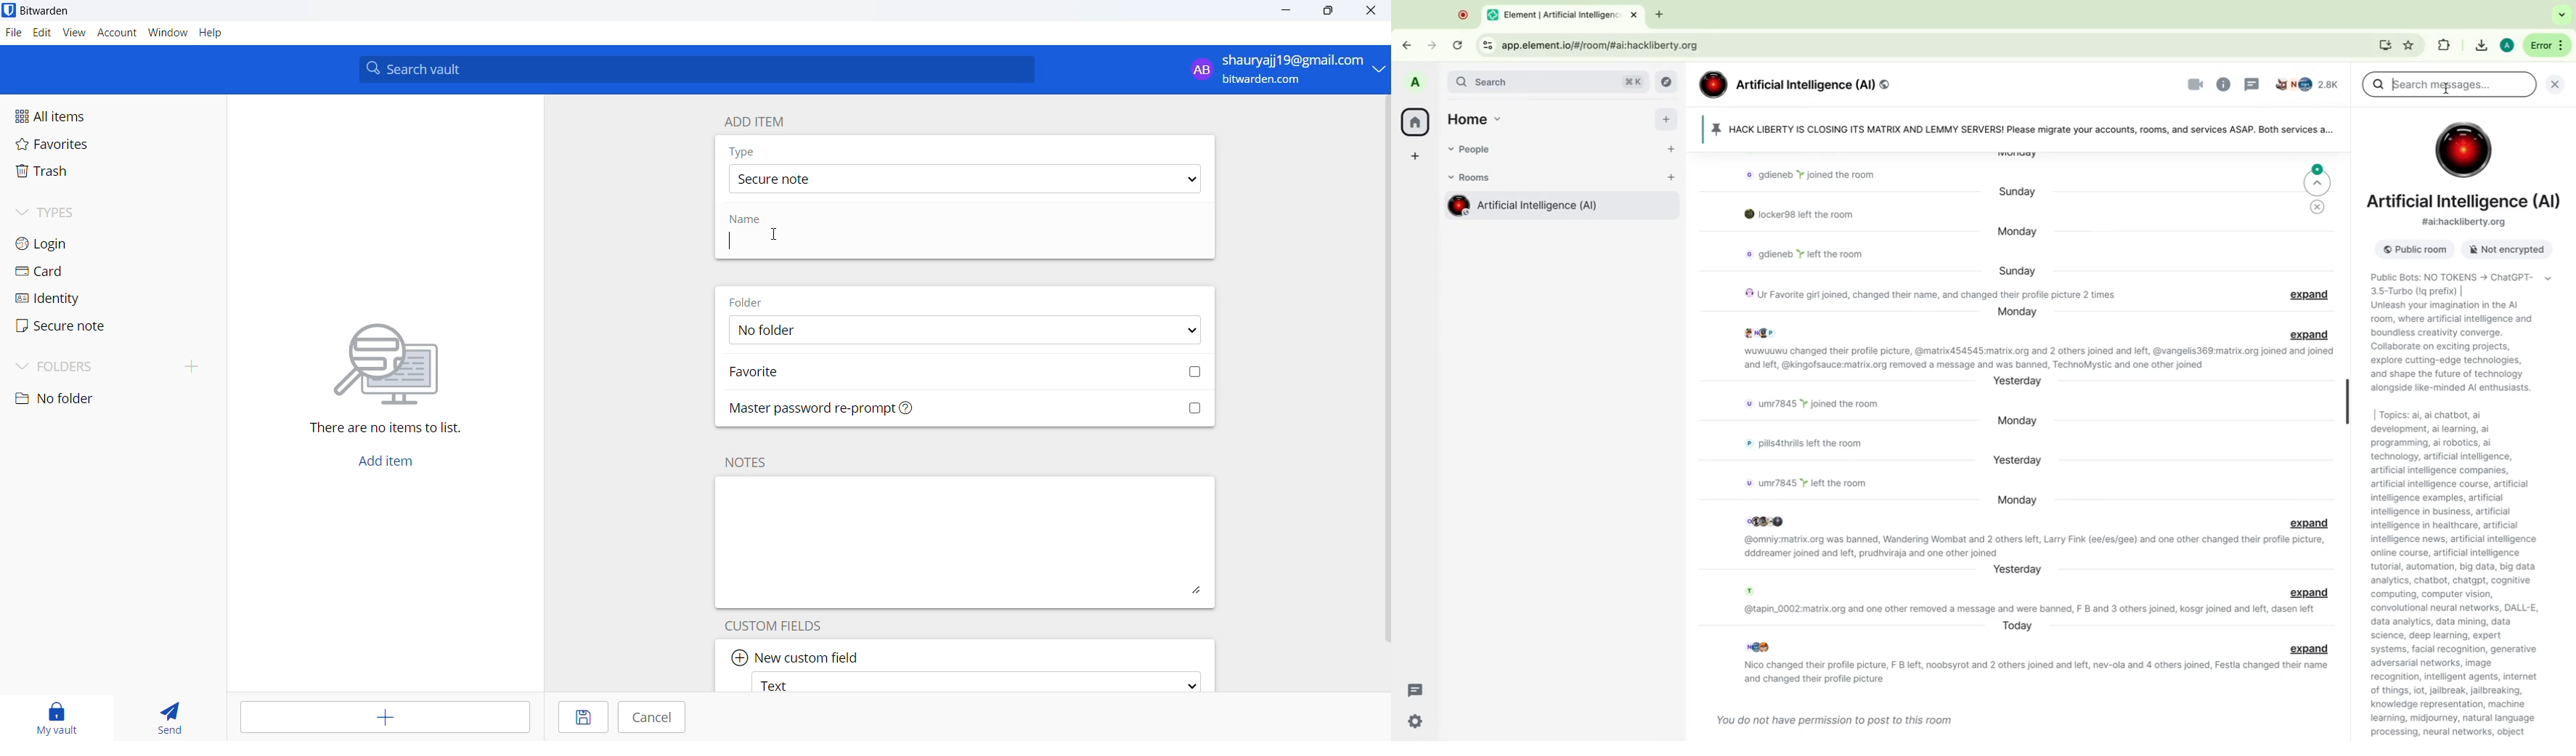 The height and width of the screenshot is (756, 2576). I want to click on close, so click(1375, 11).